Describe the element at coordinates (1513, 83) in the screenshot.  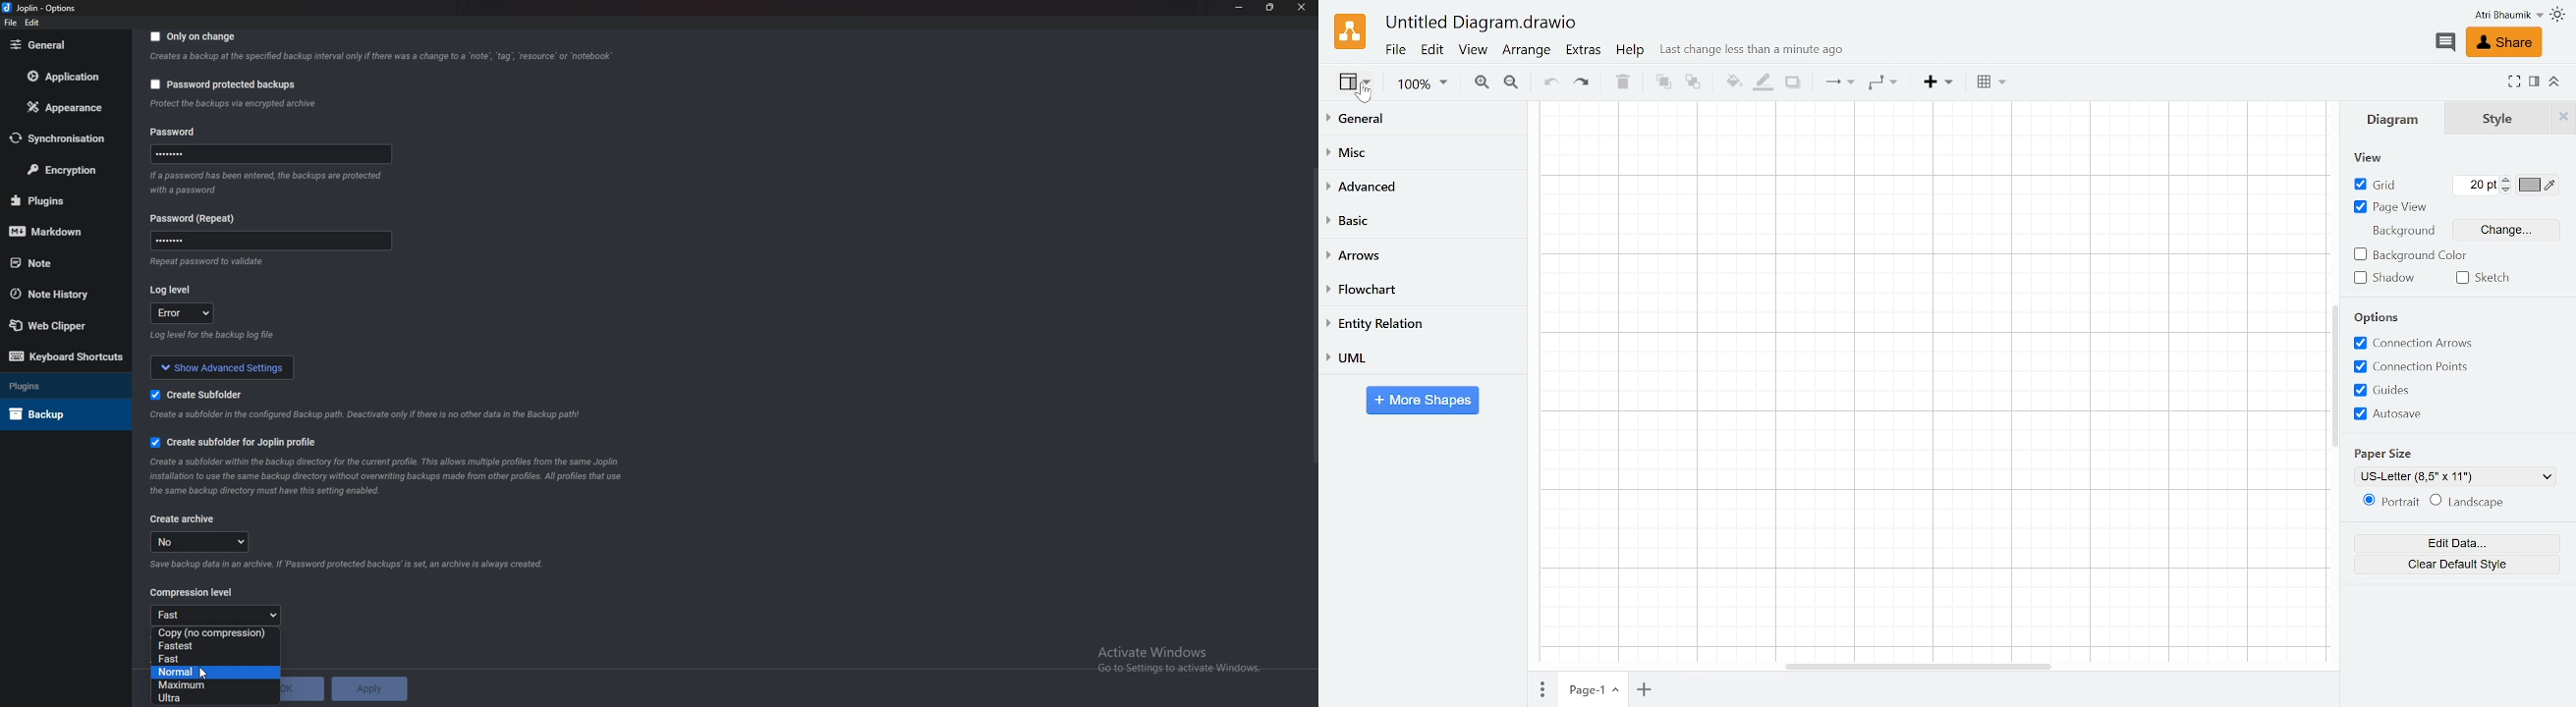
I see `Zoom out` at that location.